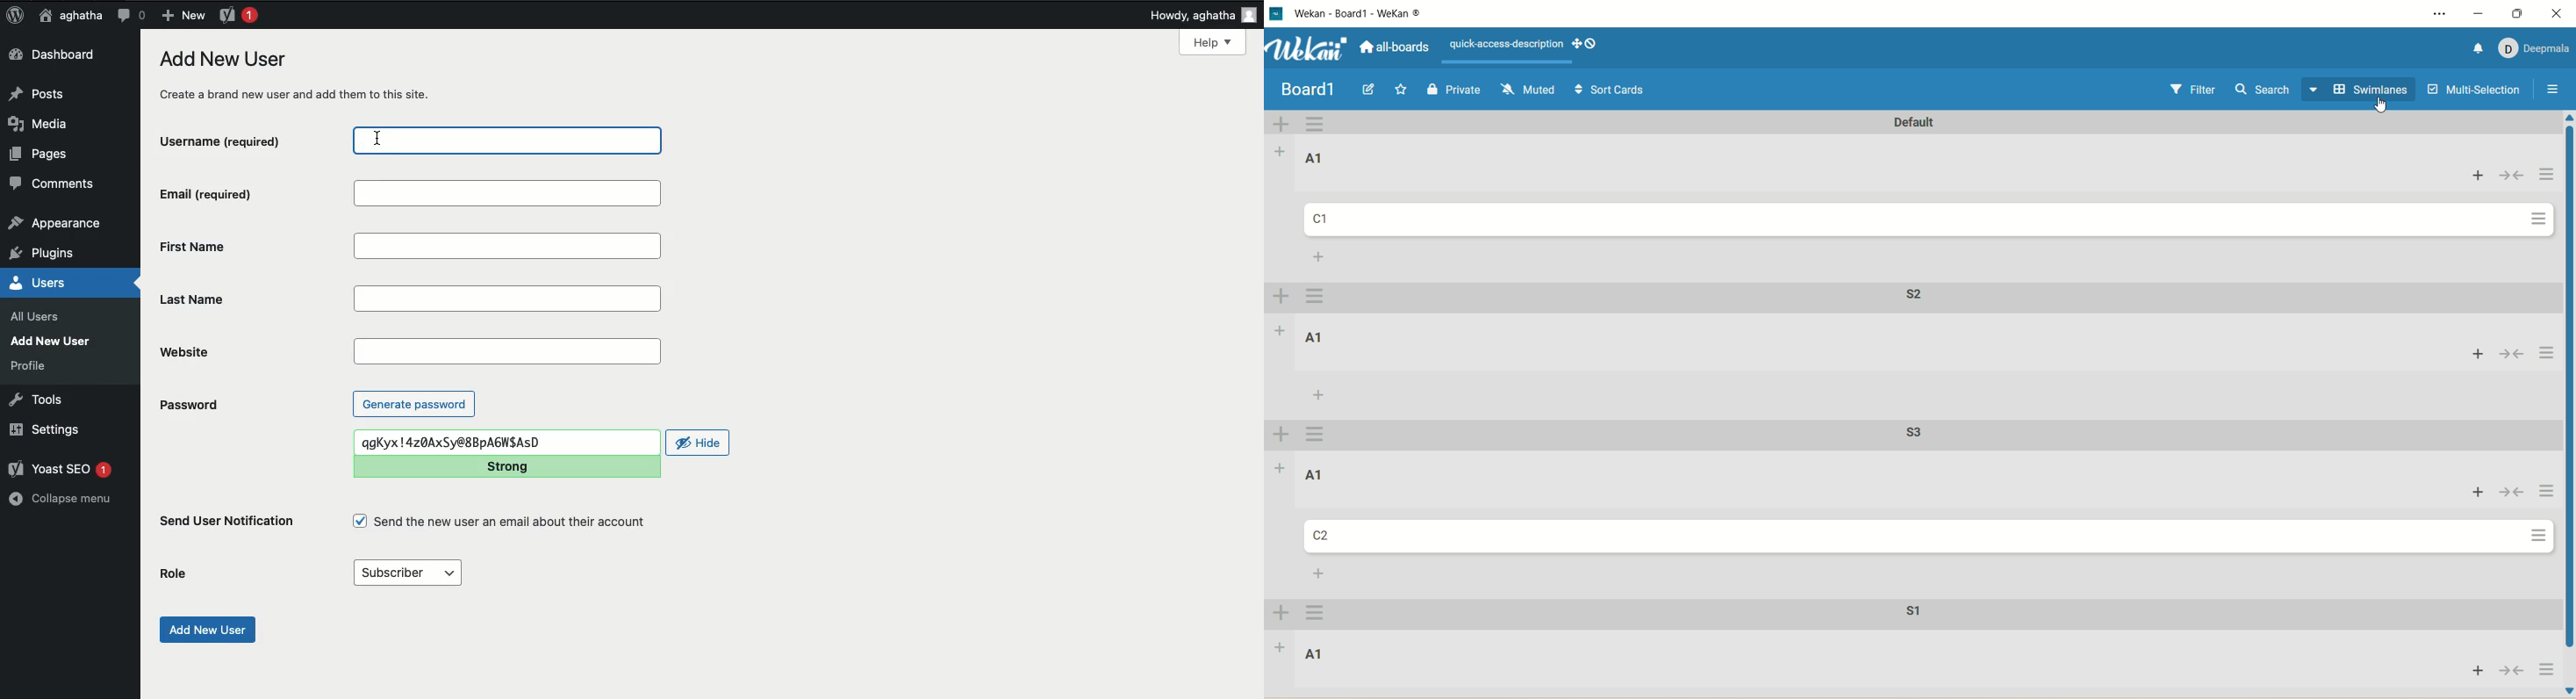 The width and height of the screenshot is (2576, 700). What do you see at coordinates (2537, 49) in the screenshot?
I see `account` at bounding box center [2537, 49].